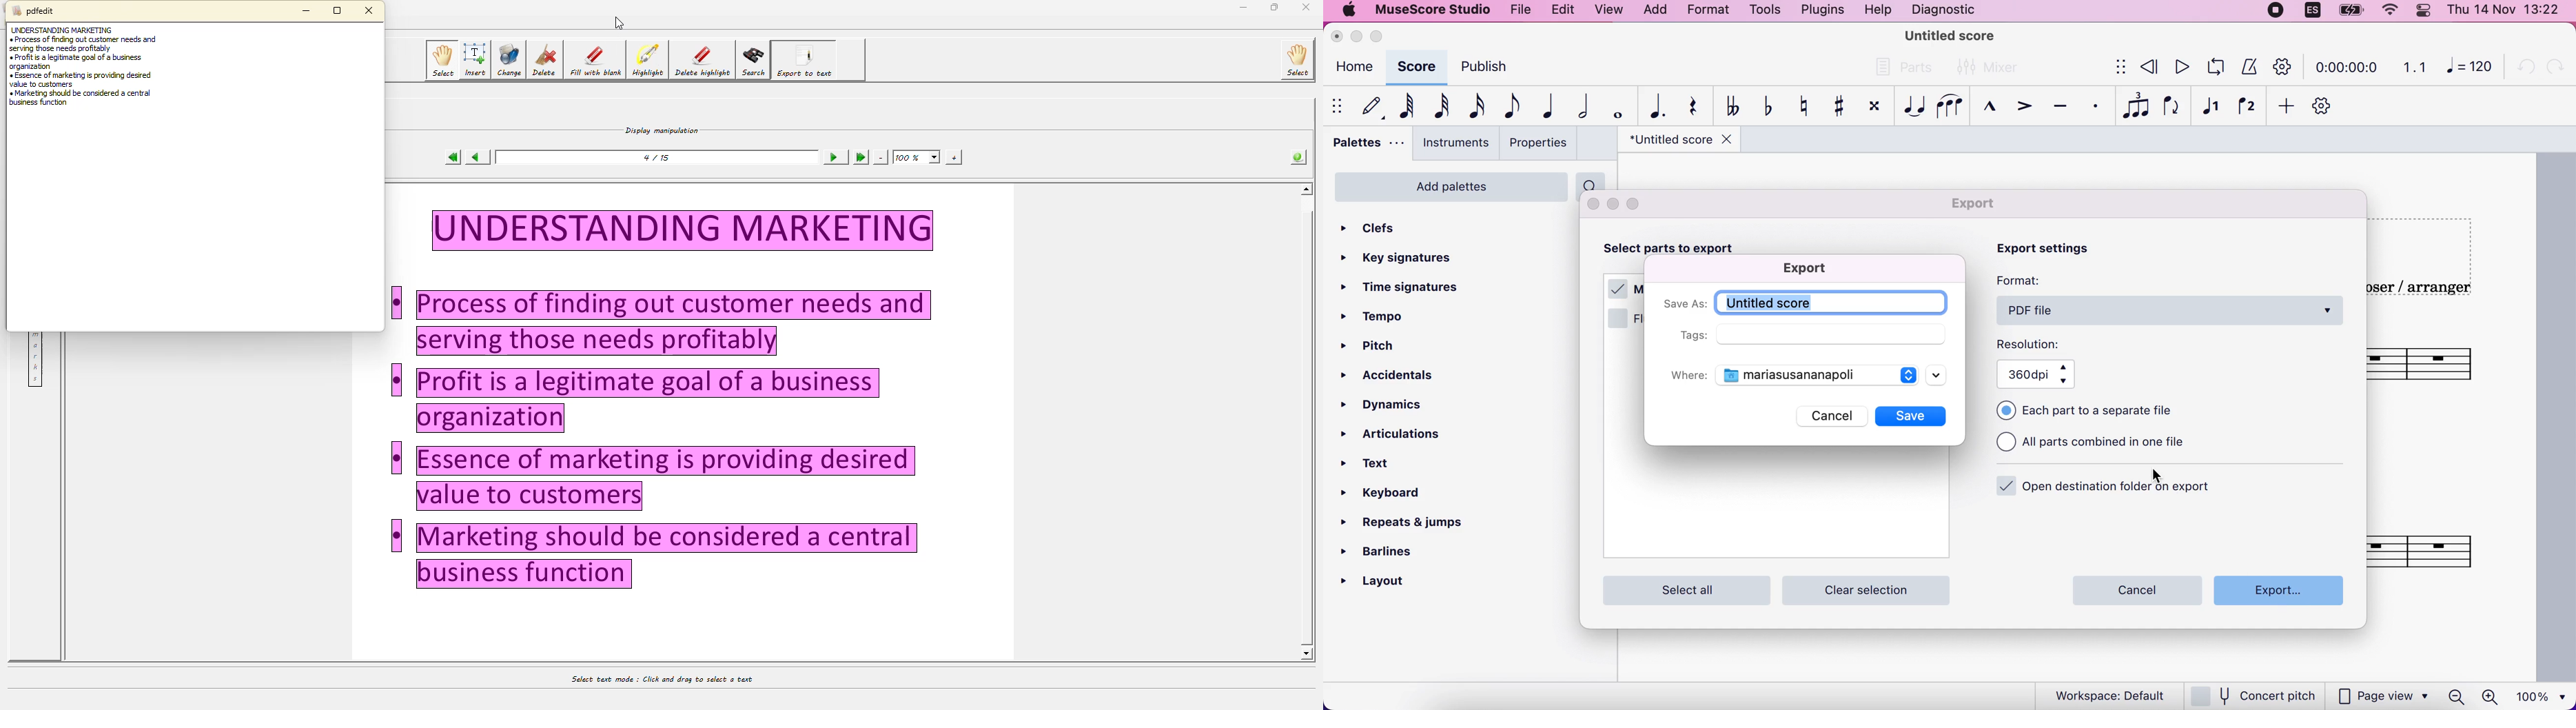 The image size is (2576, 728). What do you see at coordinates (1440, 105) in the screenshot?
I see `32nd note` at bounding box center [1440, 105].